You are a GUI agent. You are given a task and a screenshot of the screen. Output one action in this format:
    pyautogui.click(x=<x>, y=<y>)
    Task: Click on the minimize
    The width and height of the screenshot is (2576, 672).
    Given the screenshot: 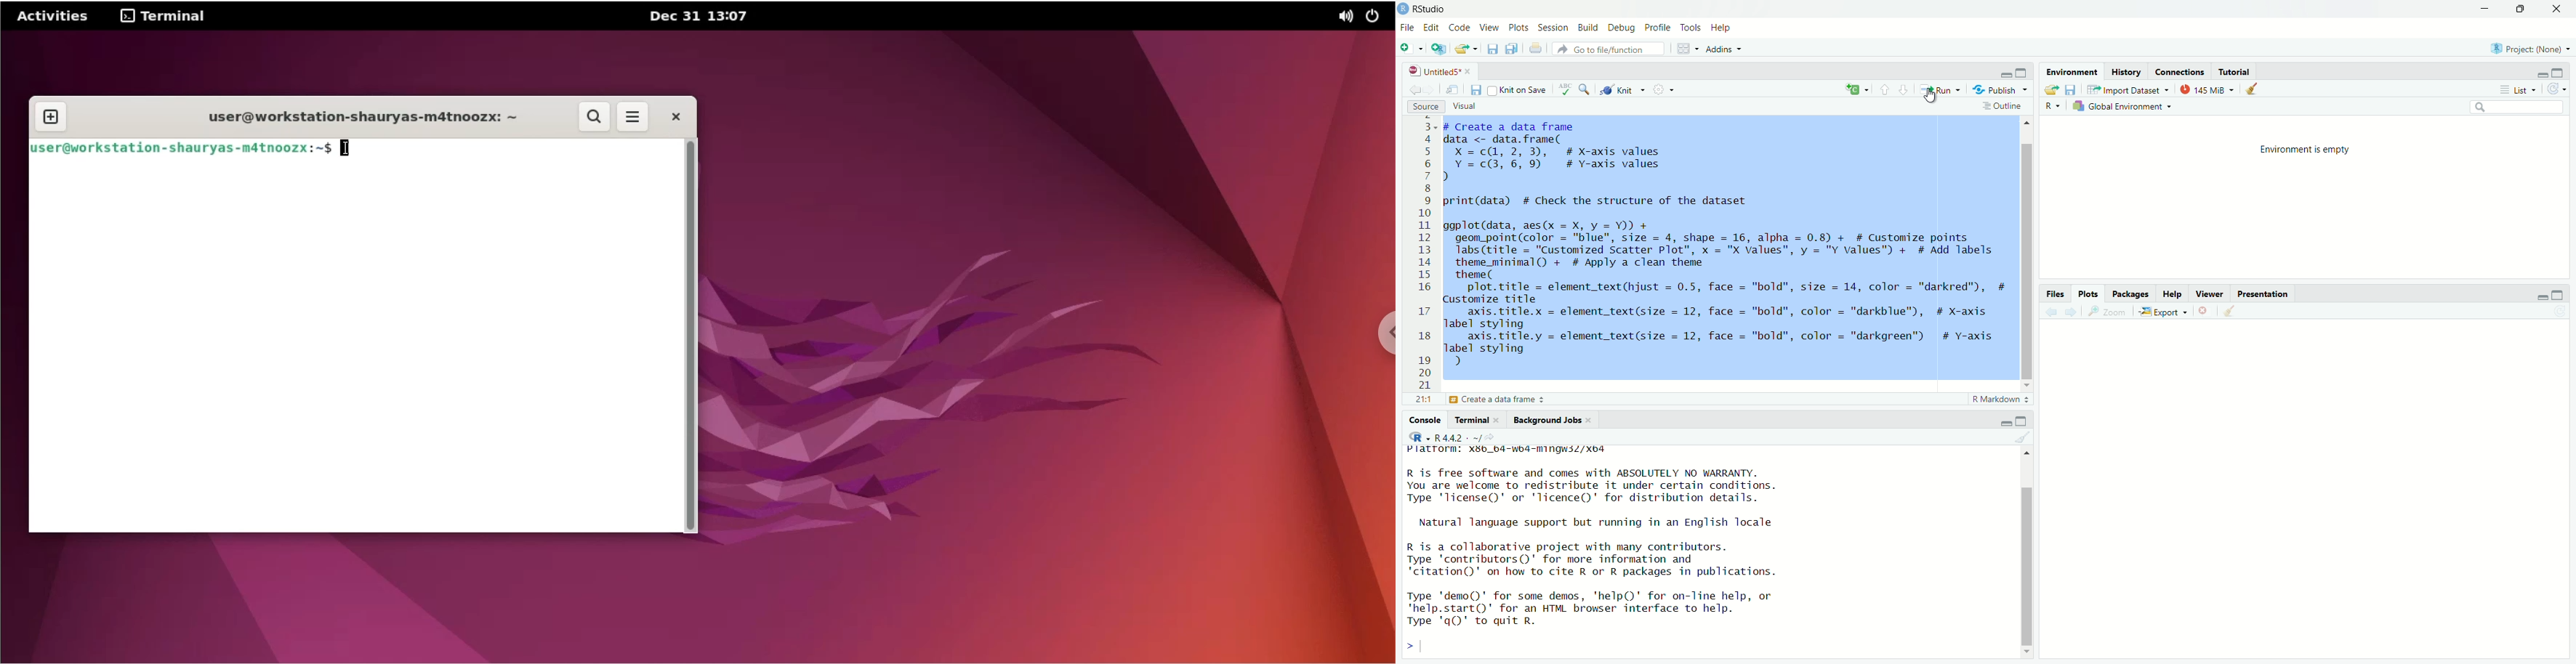 What is the action you would take?
    pyautogui.click(x=2005, y=76)
    